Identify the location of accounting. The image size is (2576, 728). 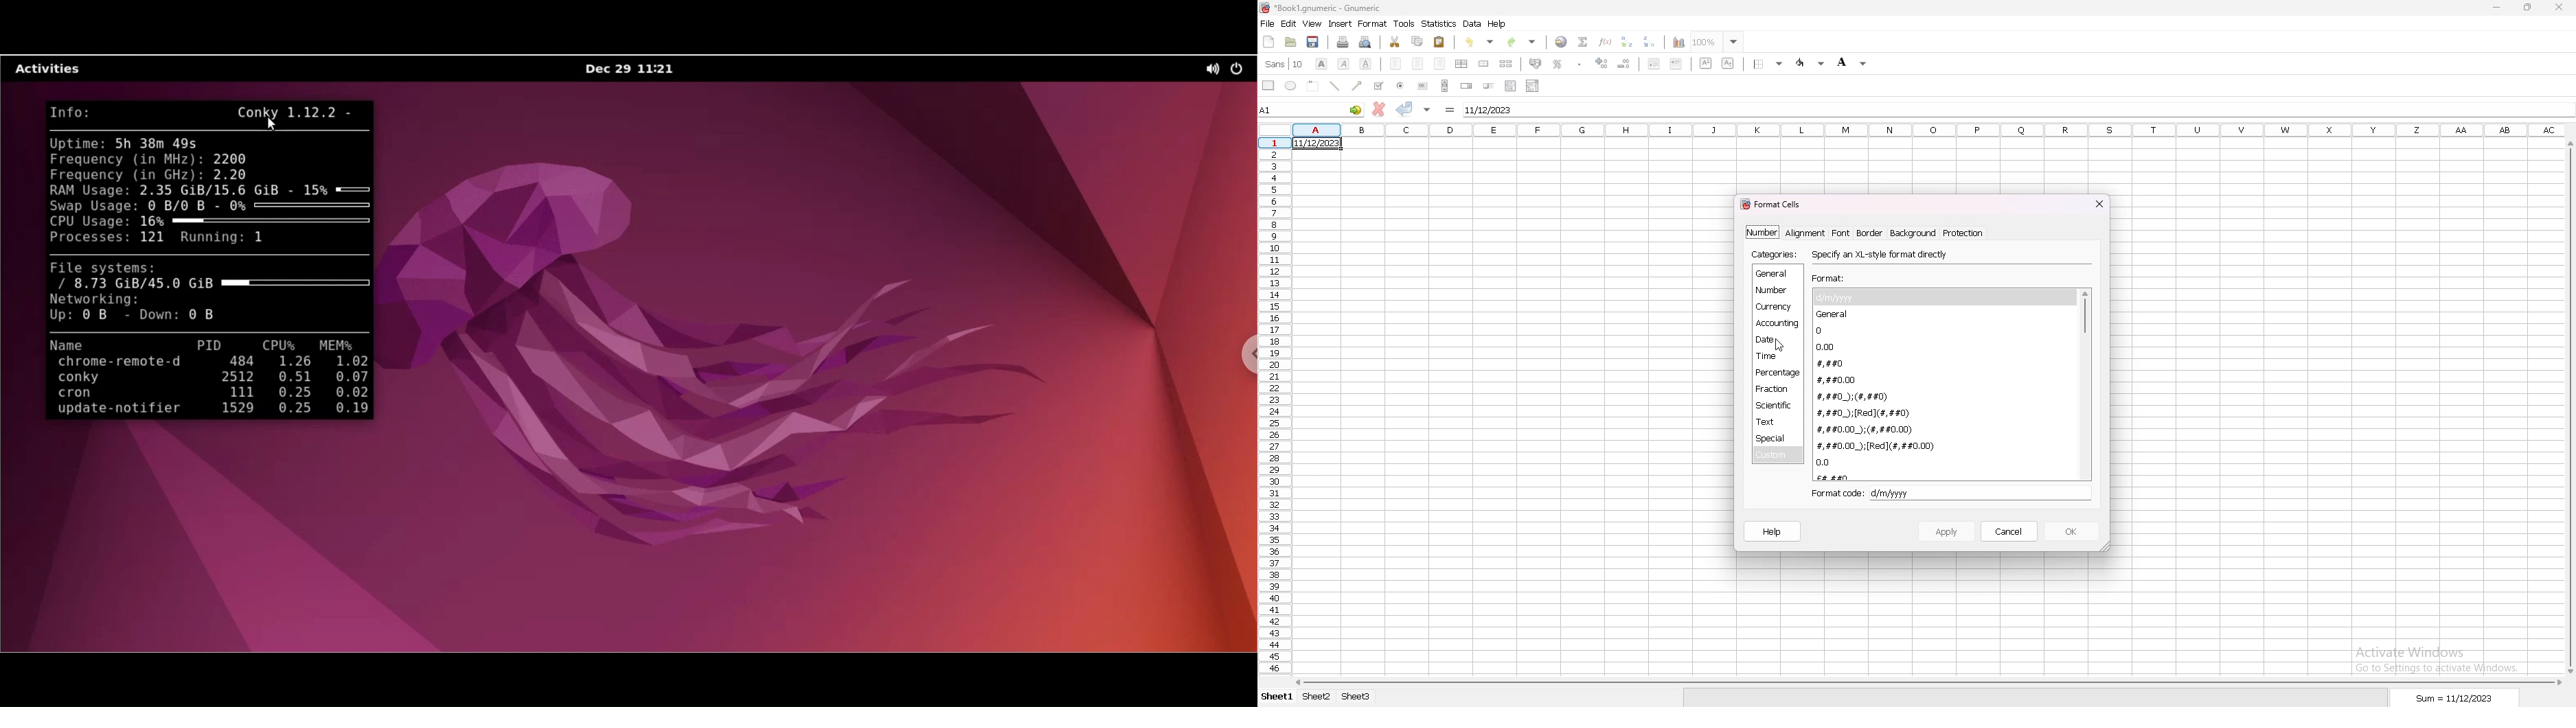
(1778, 323).